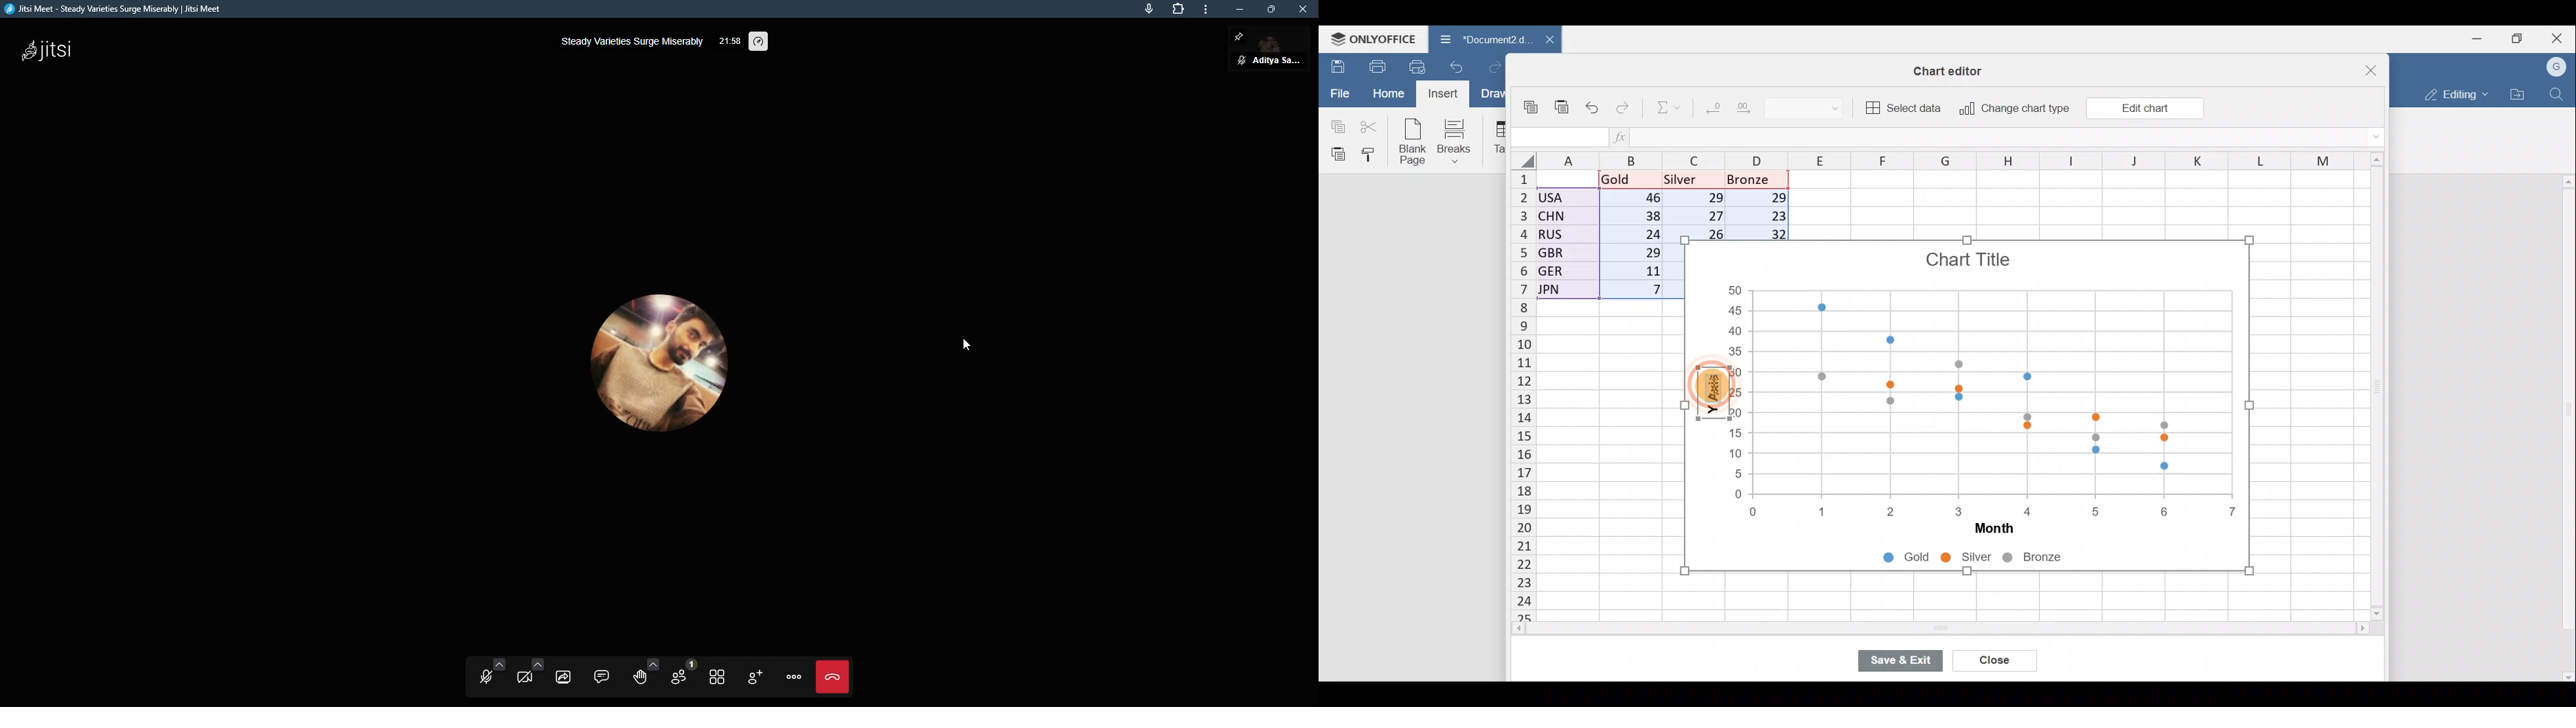  Describe the element at coordinates (794, 677) in the screenshot. I see `more actions` at that location.